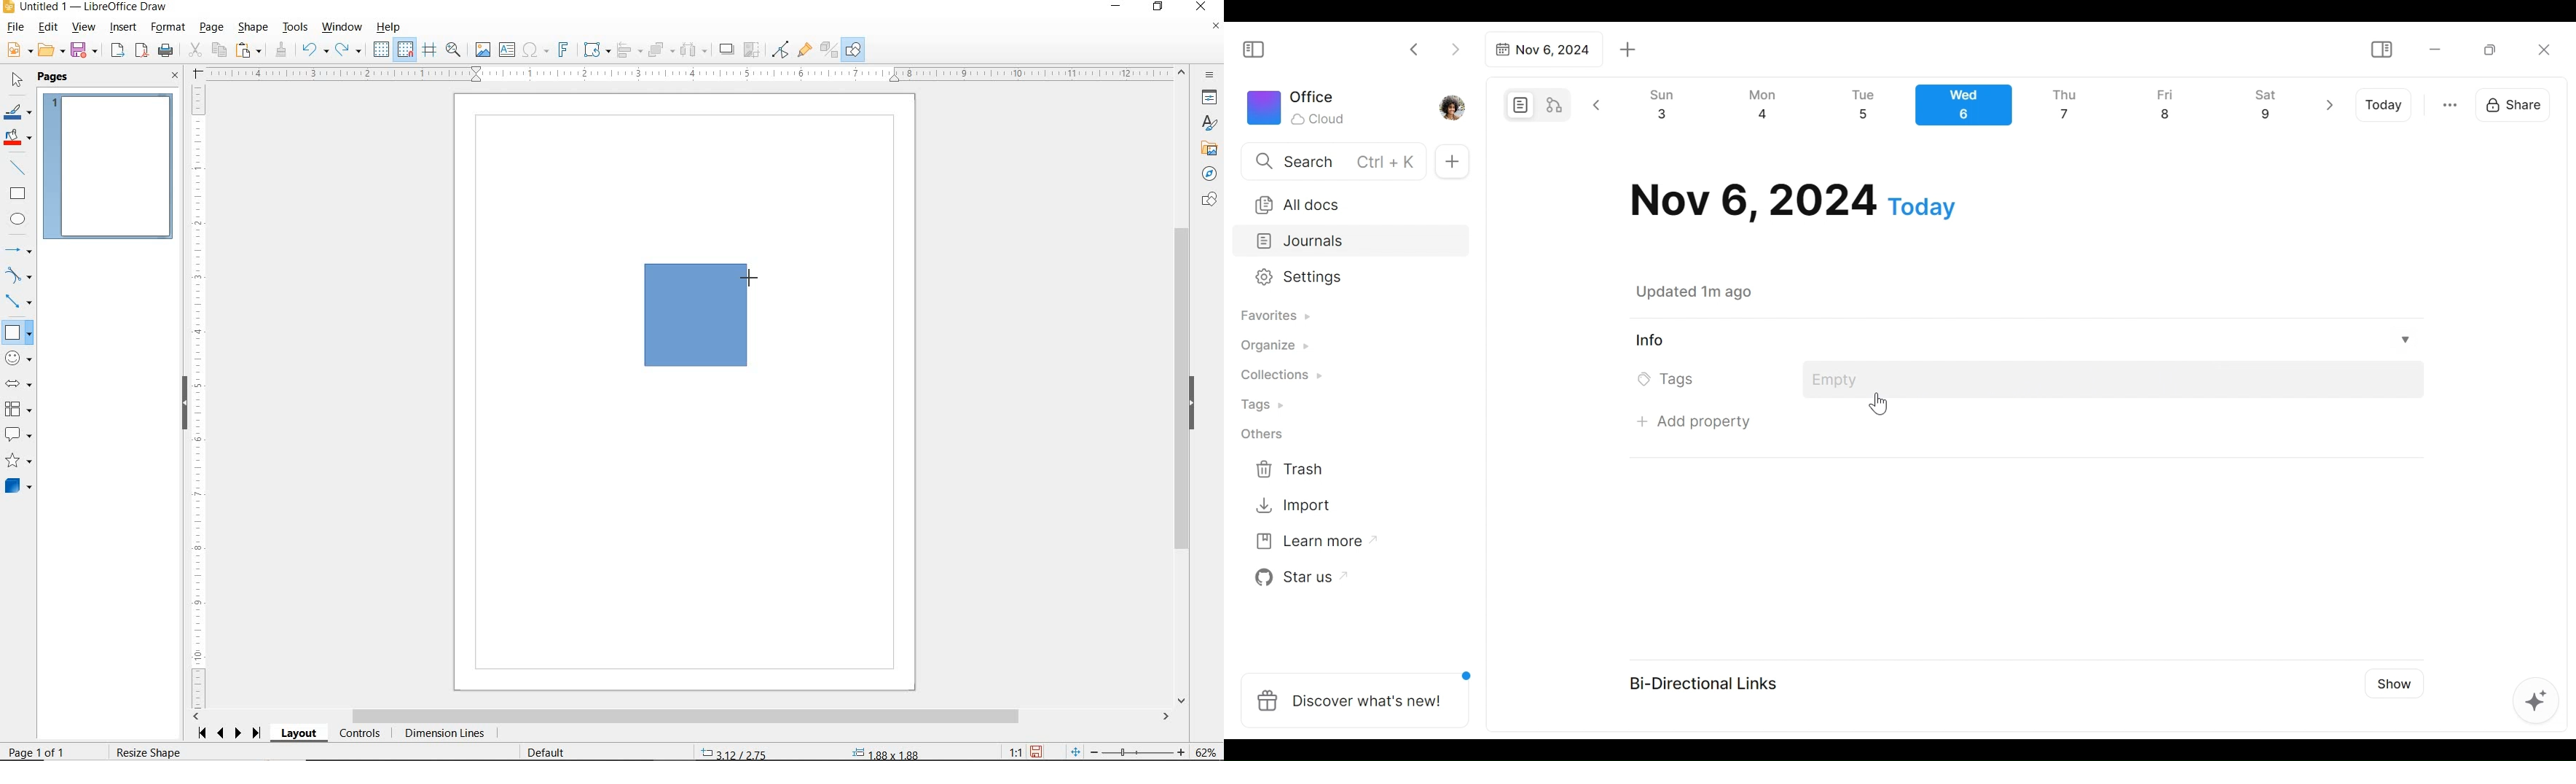 The image size is (2576, 784). What do you see at coordinates (782, 51) in the screenshot?
I see `TOGGLE POINT EDIT MODE` at bounding box center [782, 51].